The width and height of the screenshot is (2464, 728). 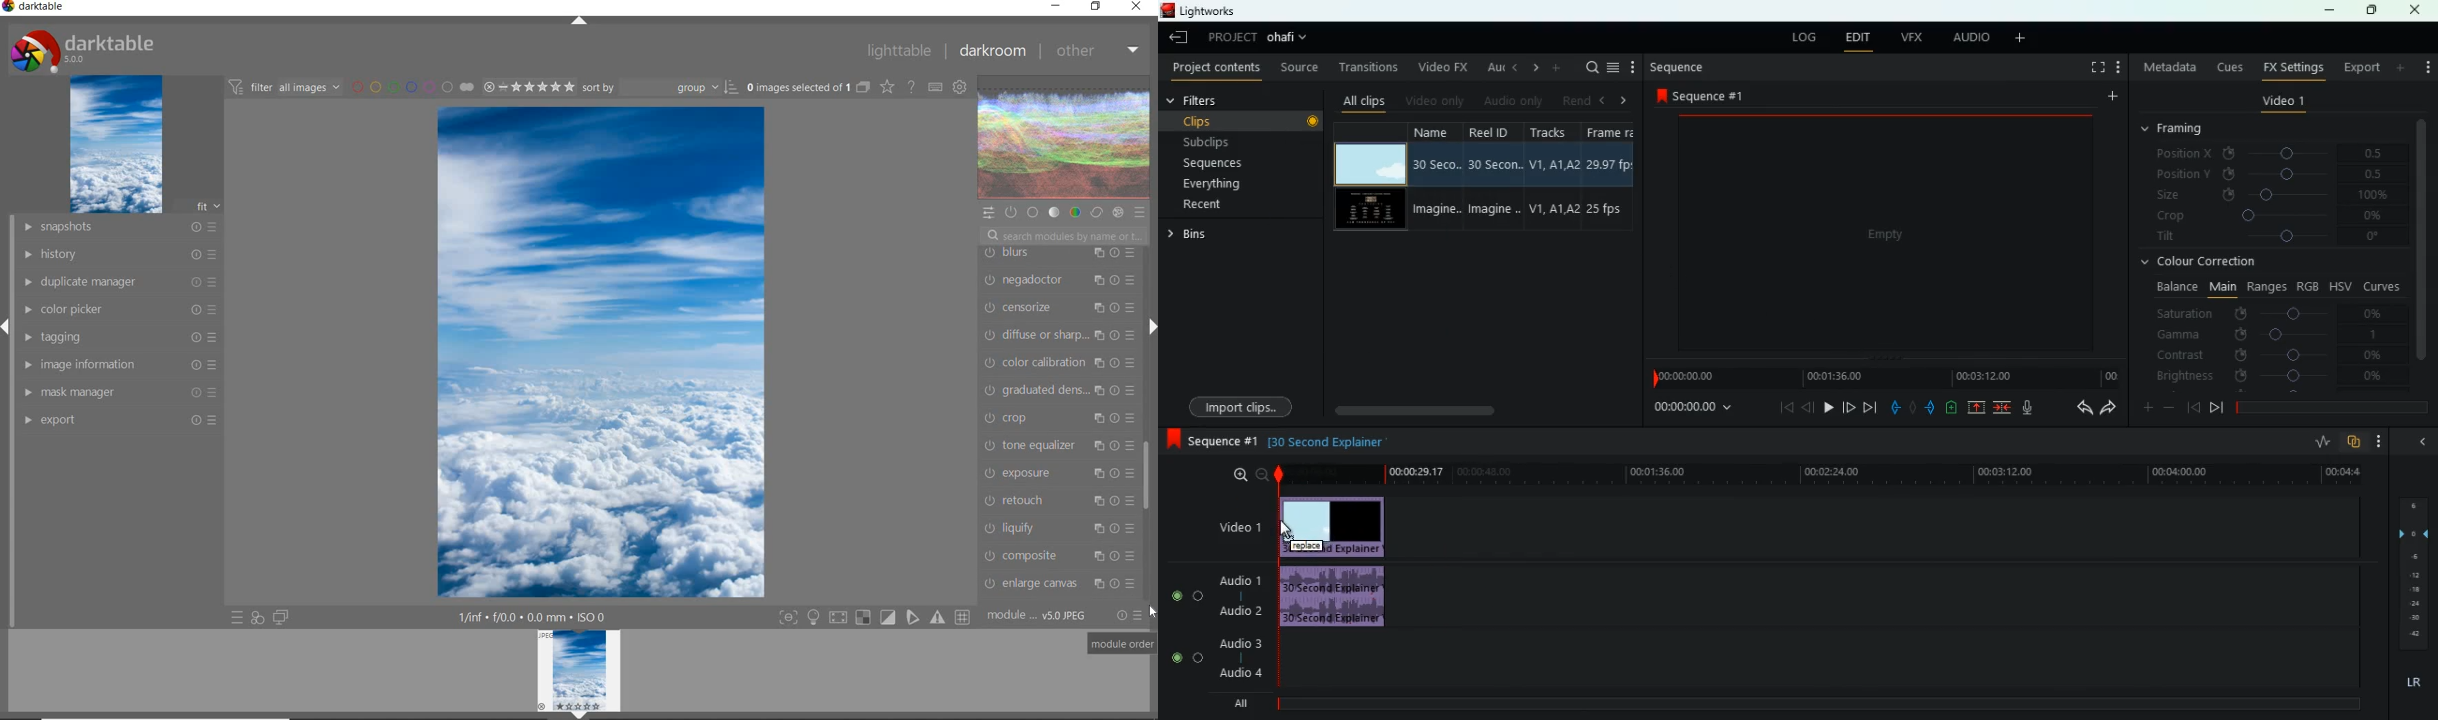 What do you see at coordinates (122, 364) in the screenshot?
I see `IMAGE INFORMATION` at bounding box center [122, 364].